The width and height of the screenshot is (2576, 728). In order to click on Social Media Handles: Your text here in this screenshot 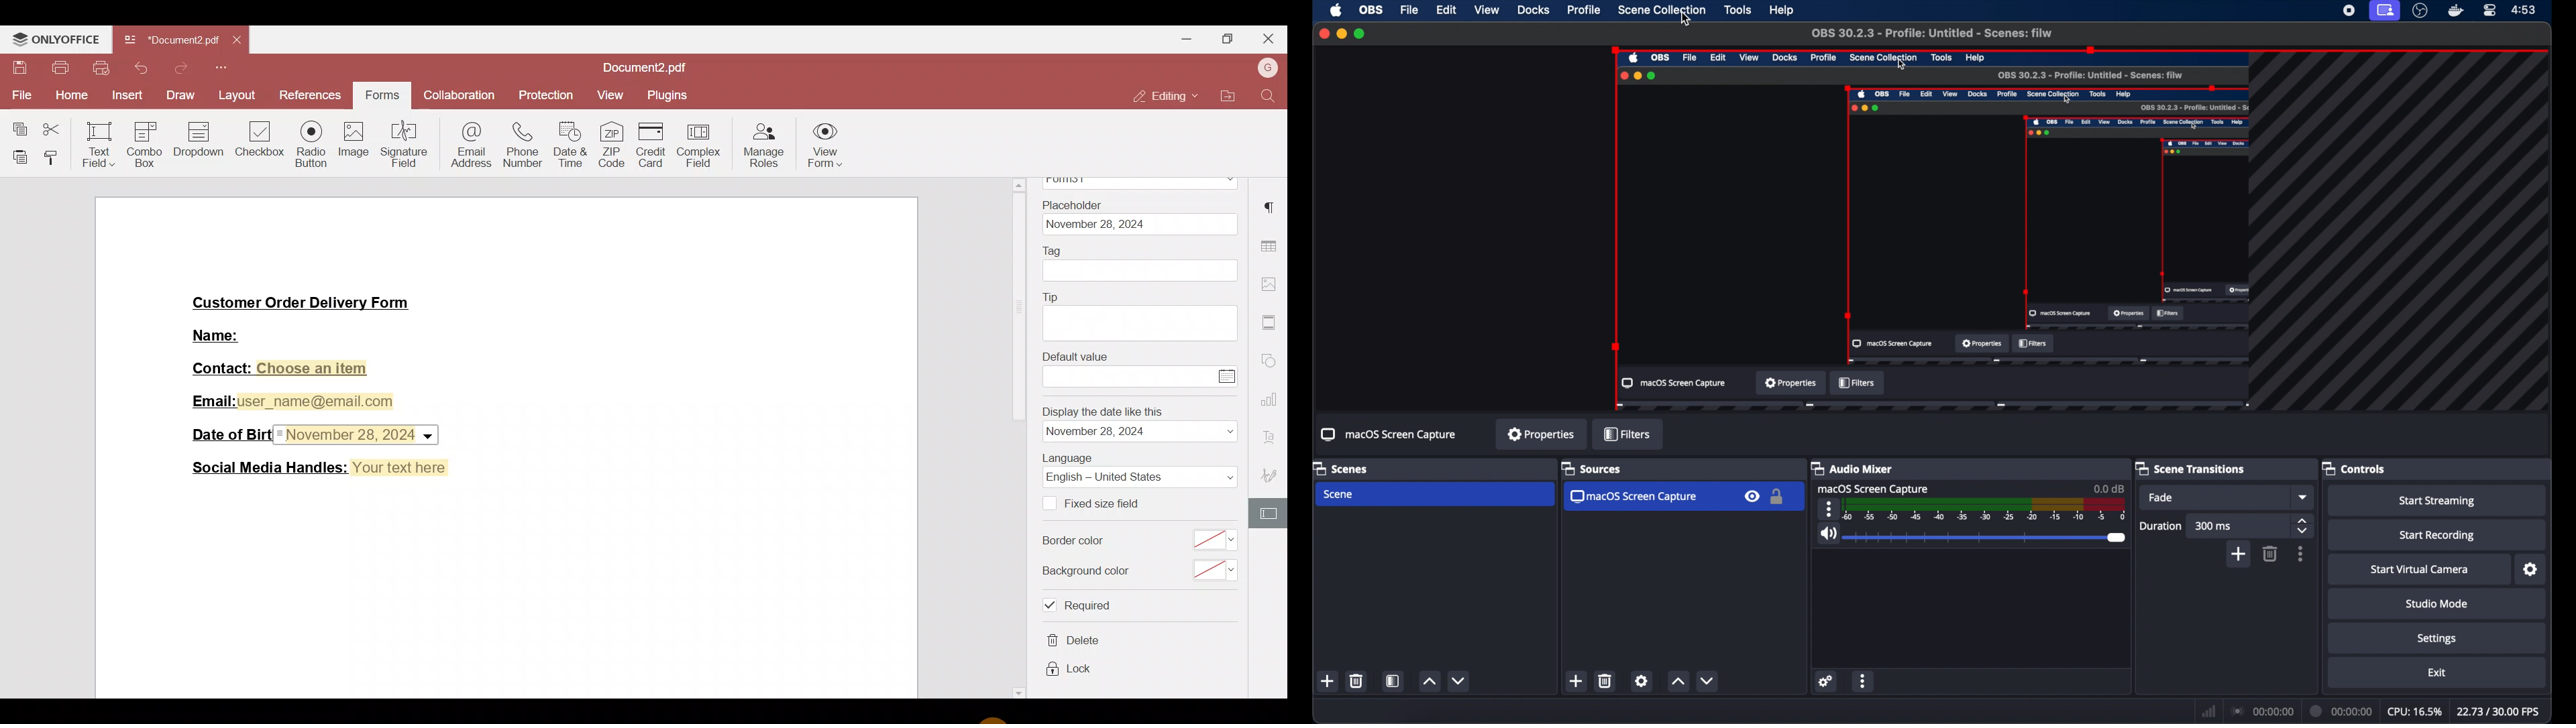, I will do `click(320, 467)`.